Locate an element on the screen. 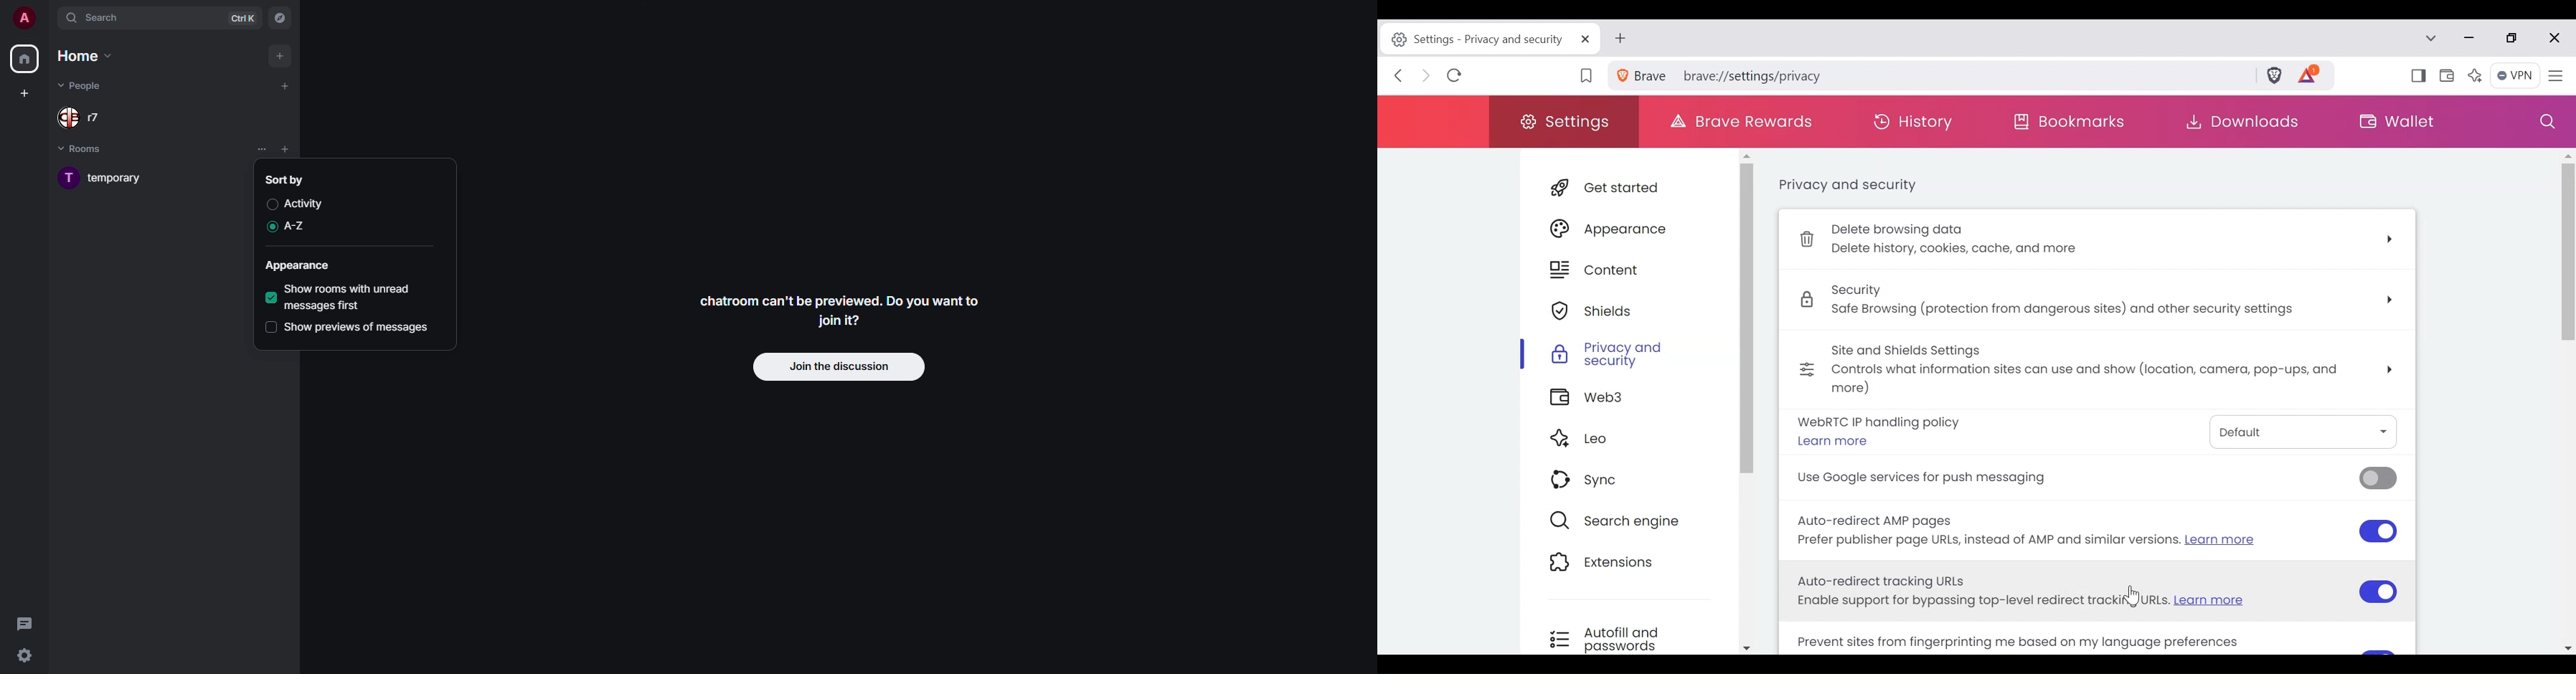 The image size is (2576, 700). people is located at coordinates (86, 86).